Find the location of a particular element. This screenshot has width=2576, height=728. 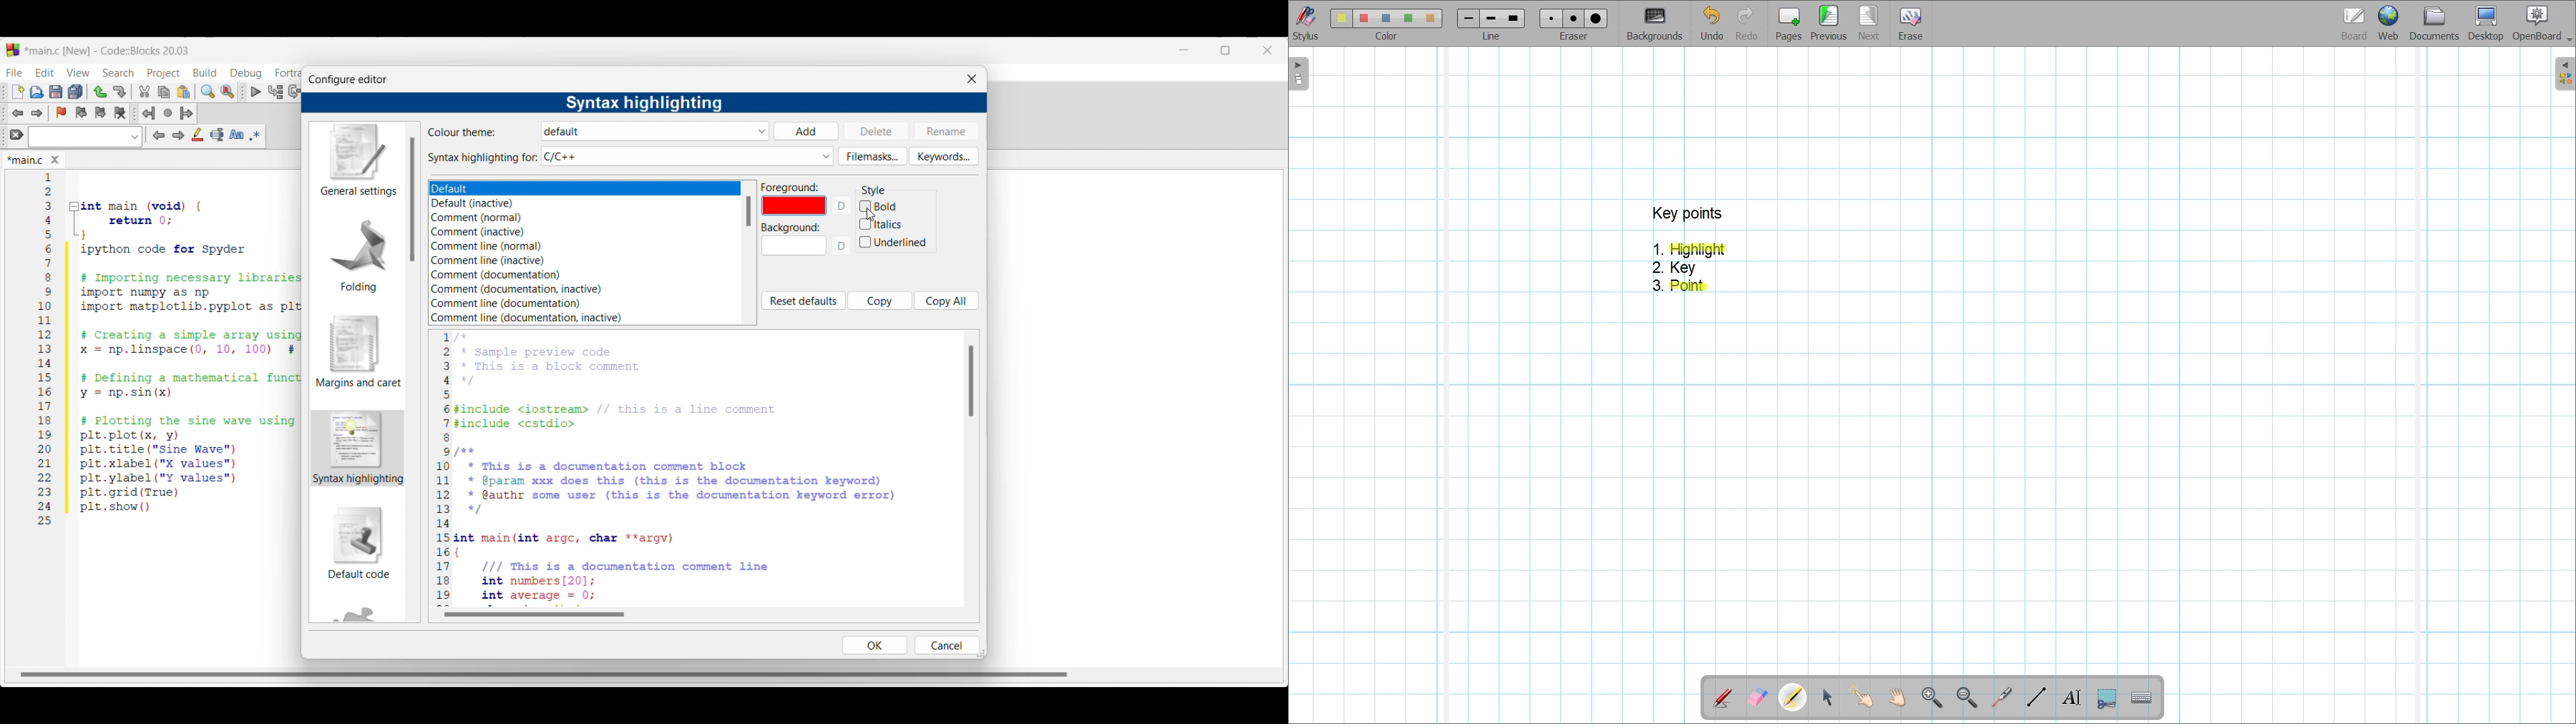

Next line is located at coordinates (296, 92).